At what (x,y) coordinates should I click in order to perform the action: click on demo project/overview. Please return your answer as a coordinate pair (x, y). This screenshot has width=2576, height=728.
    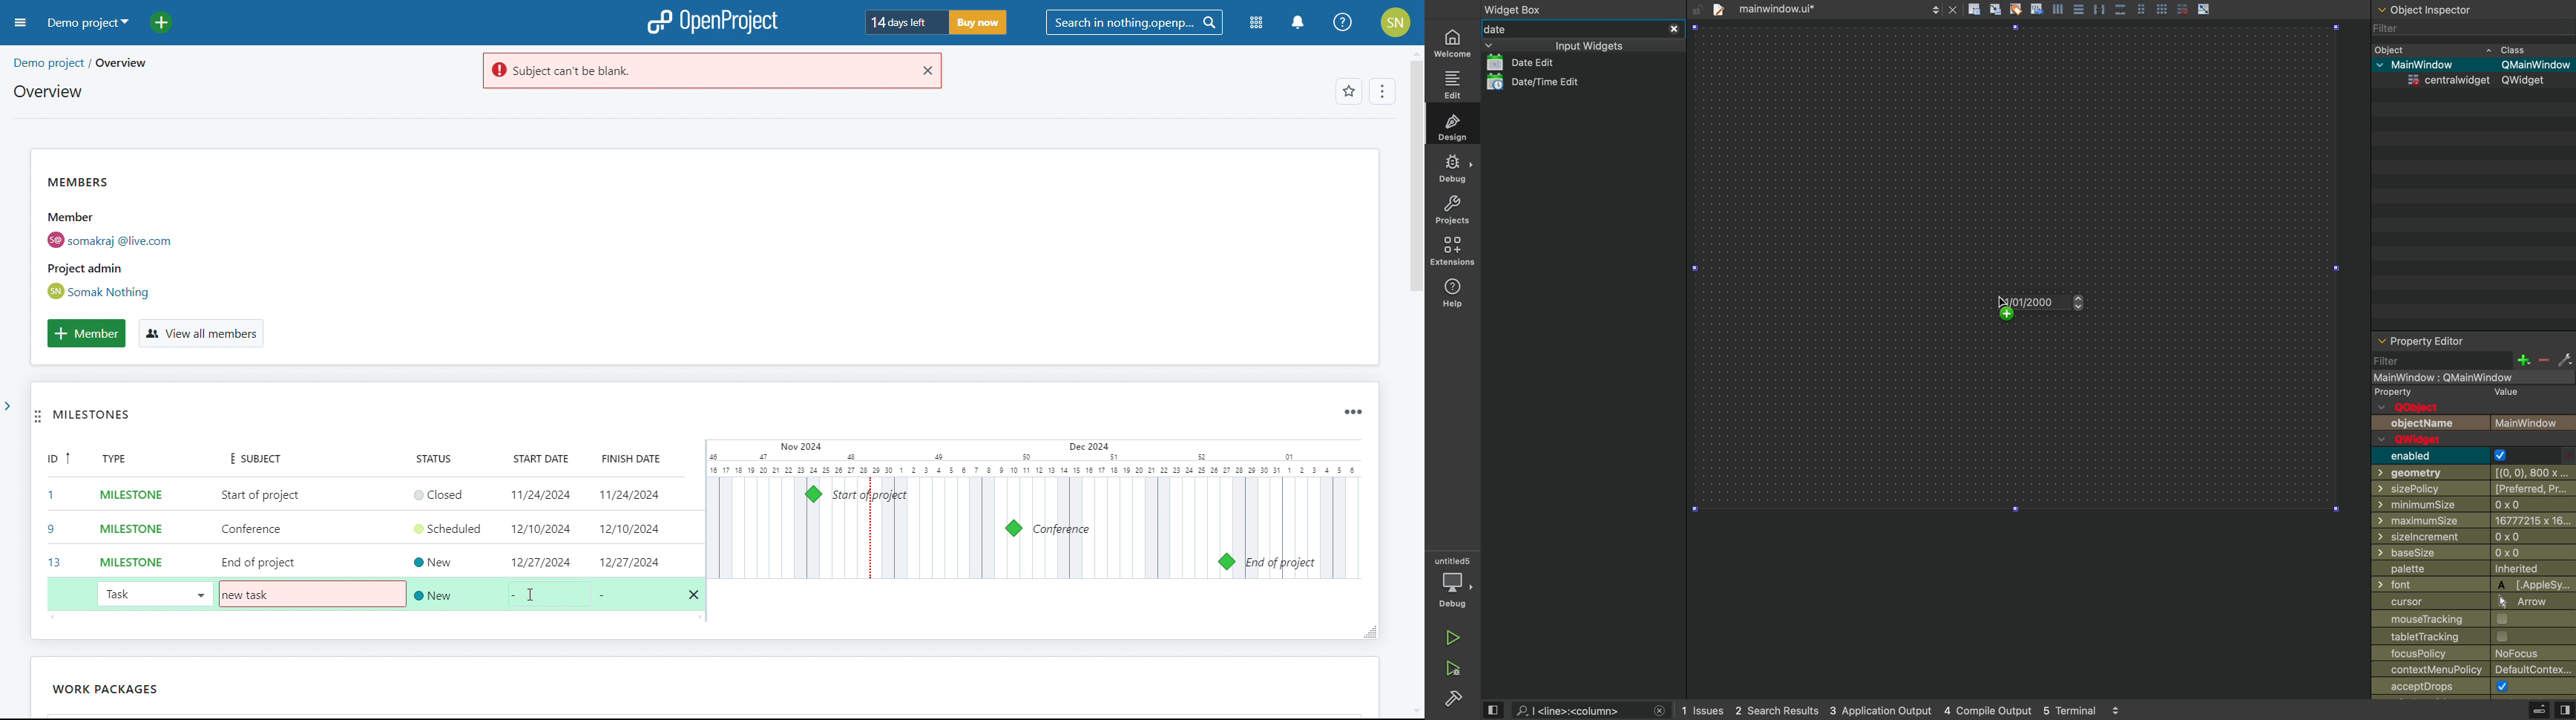
    Looking at the image, I should click on (79, 63).